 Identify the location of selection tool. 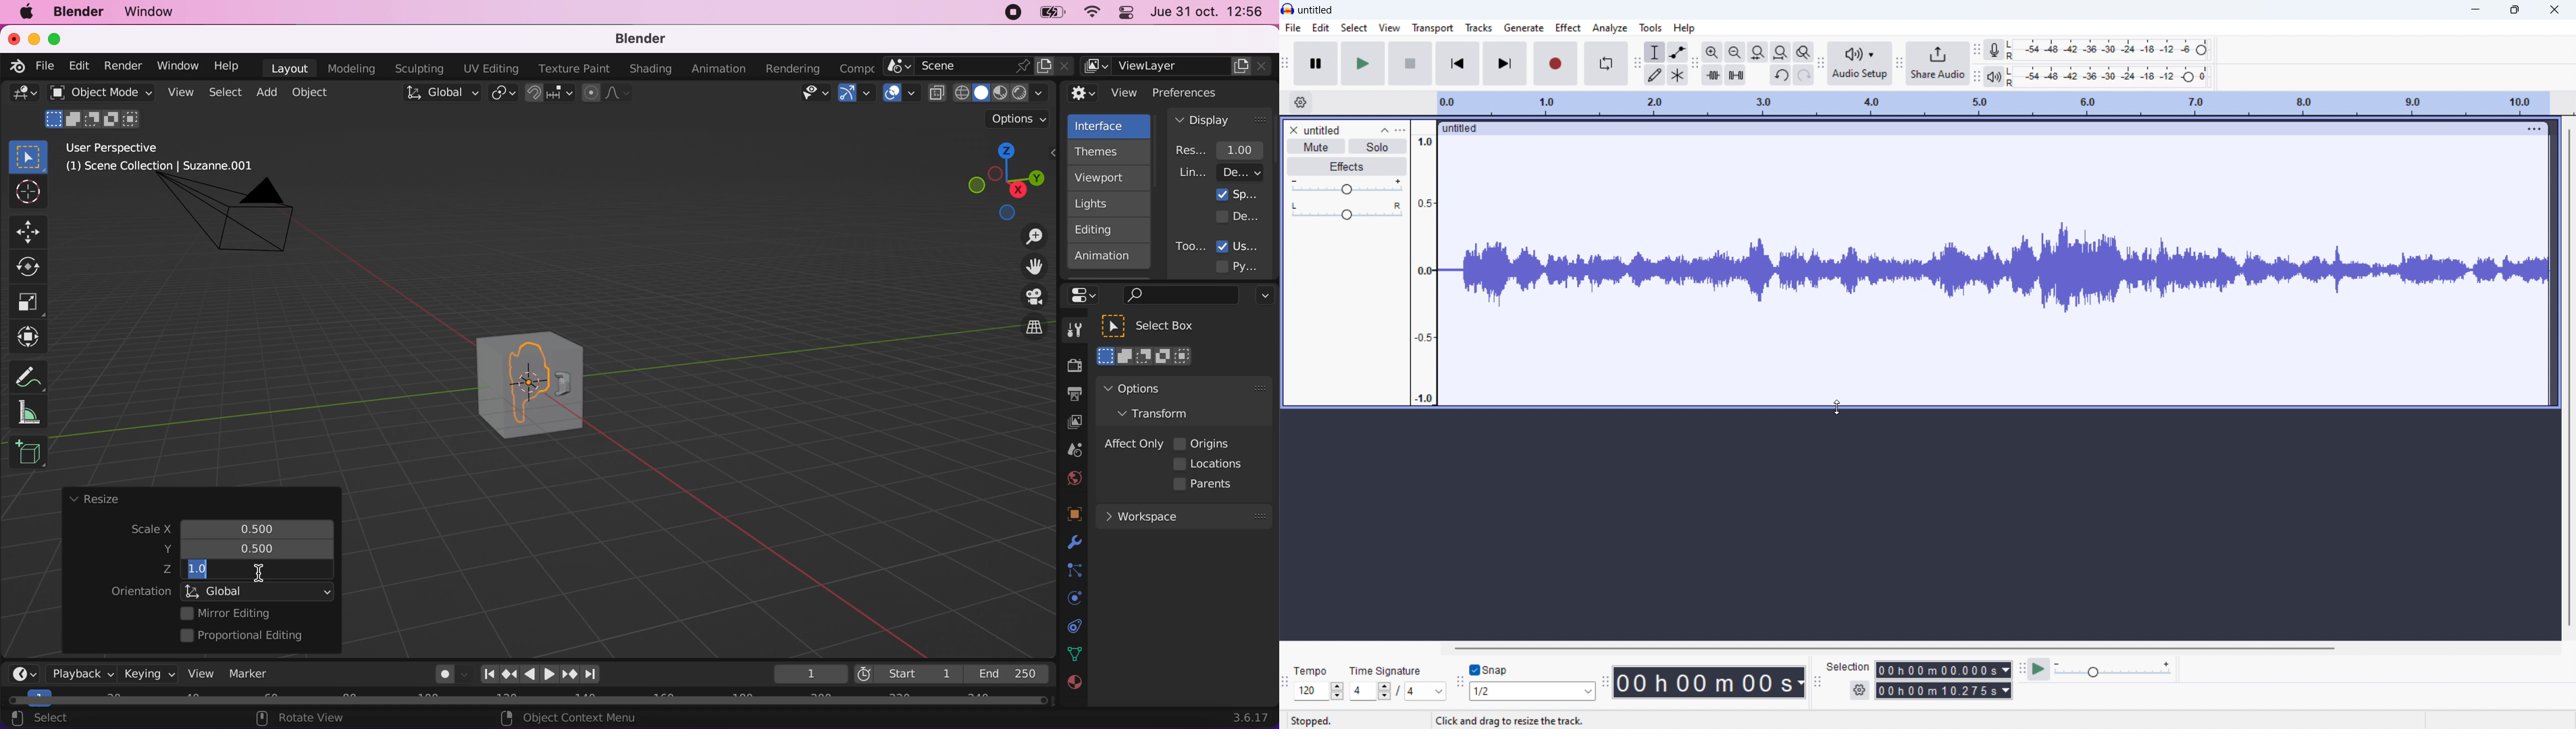
(1655, 52).